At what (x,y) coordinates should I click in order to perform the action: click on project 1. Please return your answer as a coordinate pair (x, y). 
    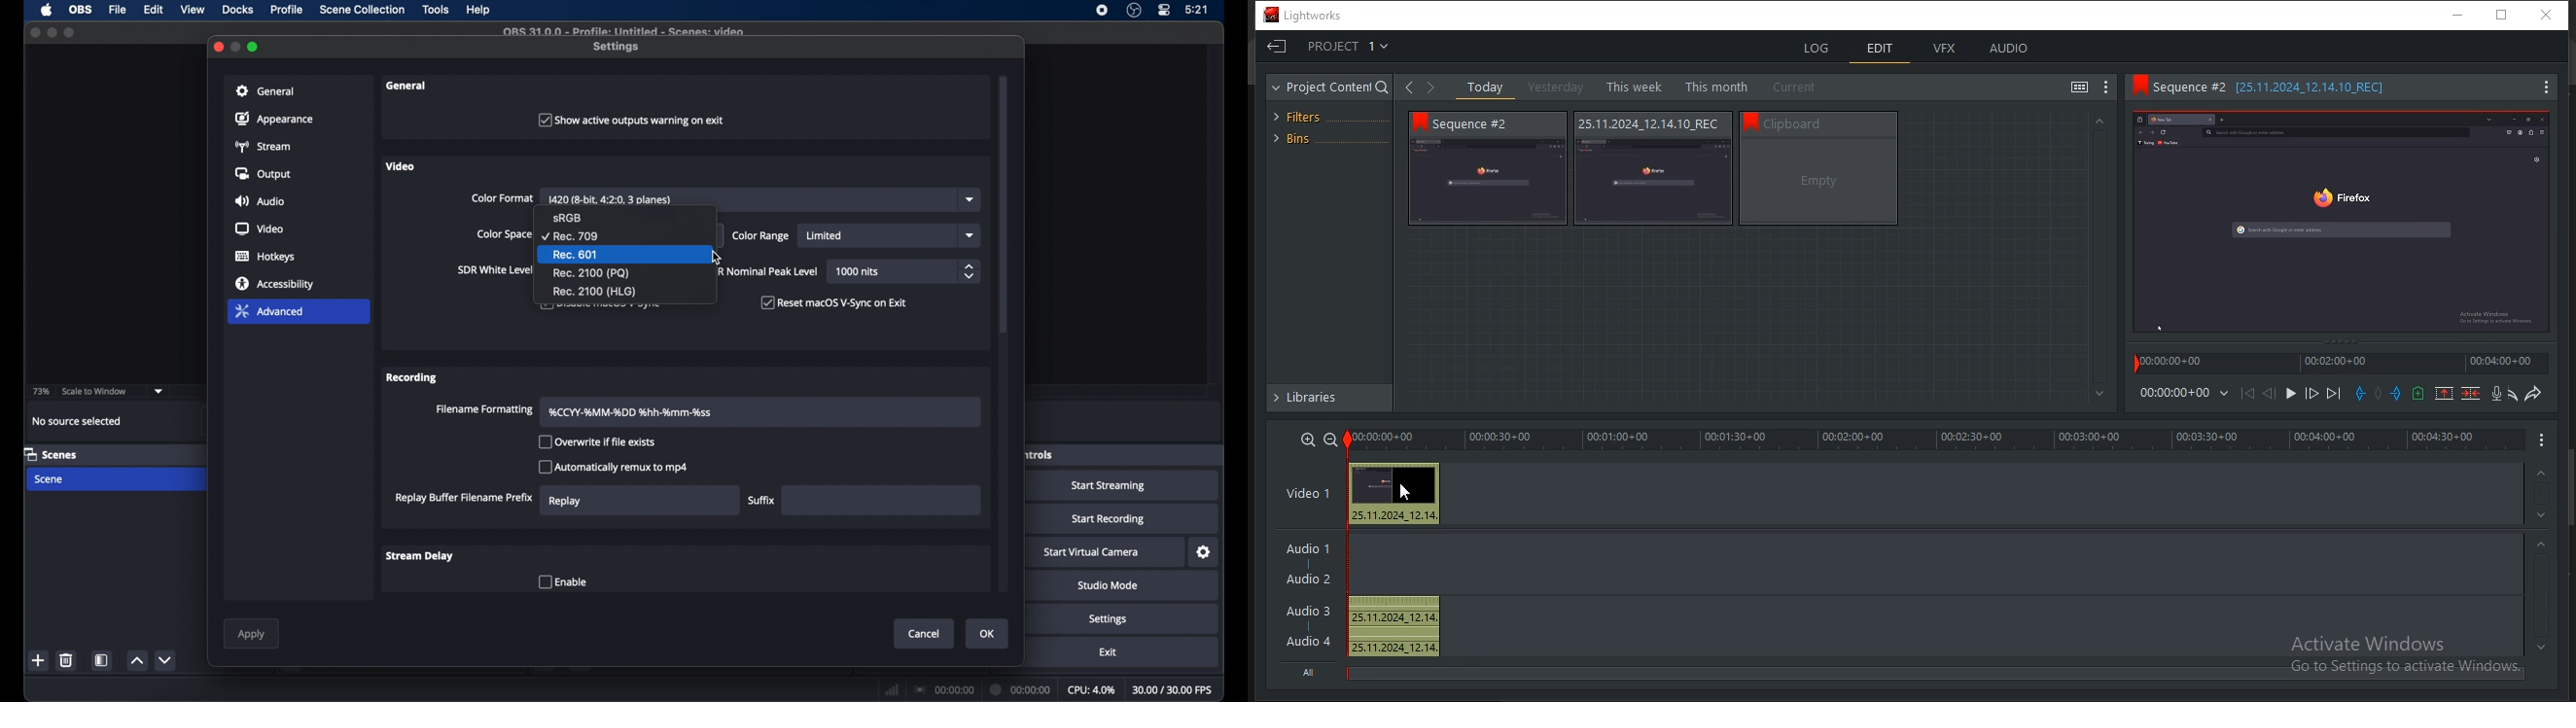
    Looking at the image, I should click on (1335, 48).